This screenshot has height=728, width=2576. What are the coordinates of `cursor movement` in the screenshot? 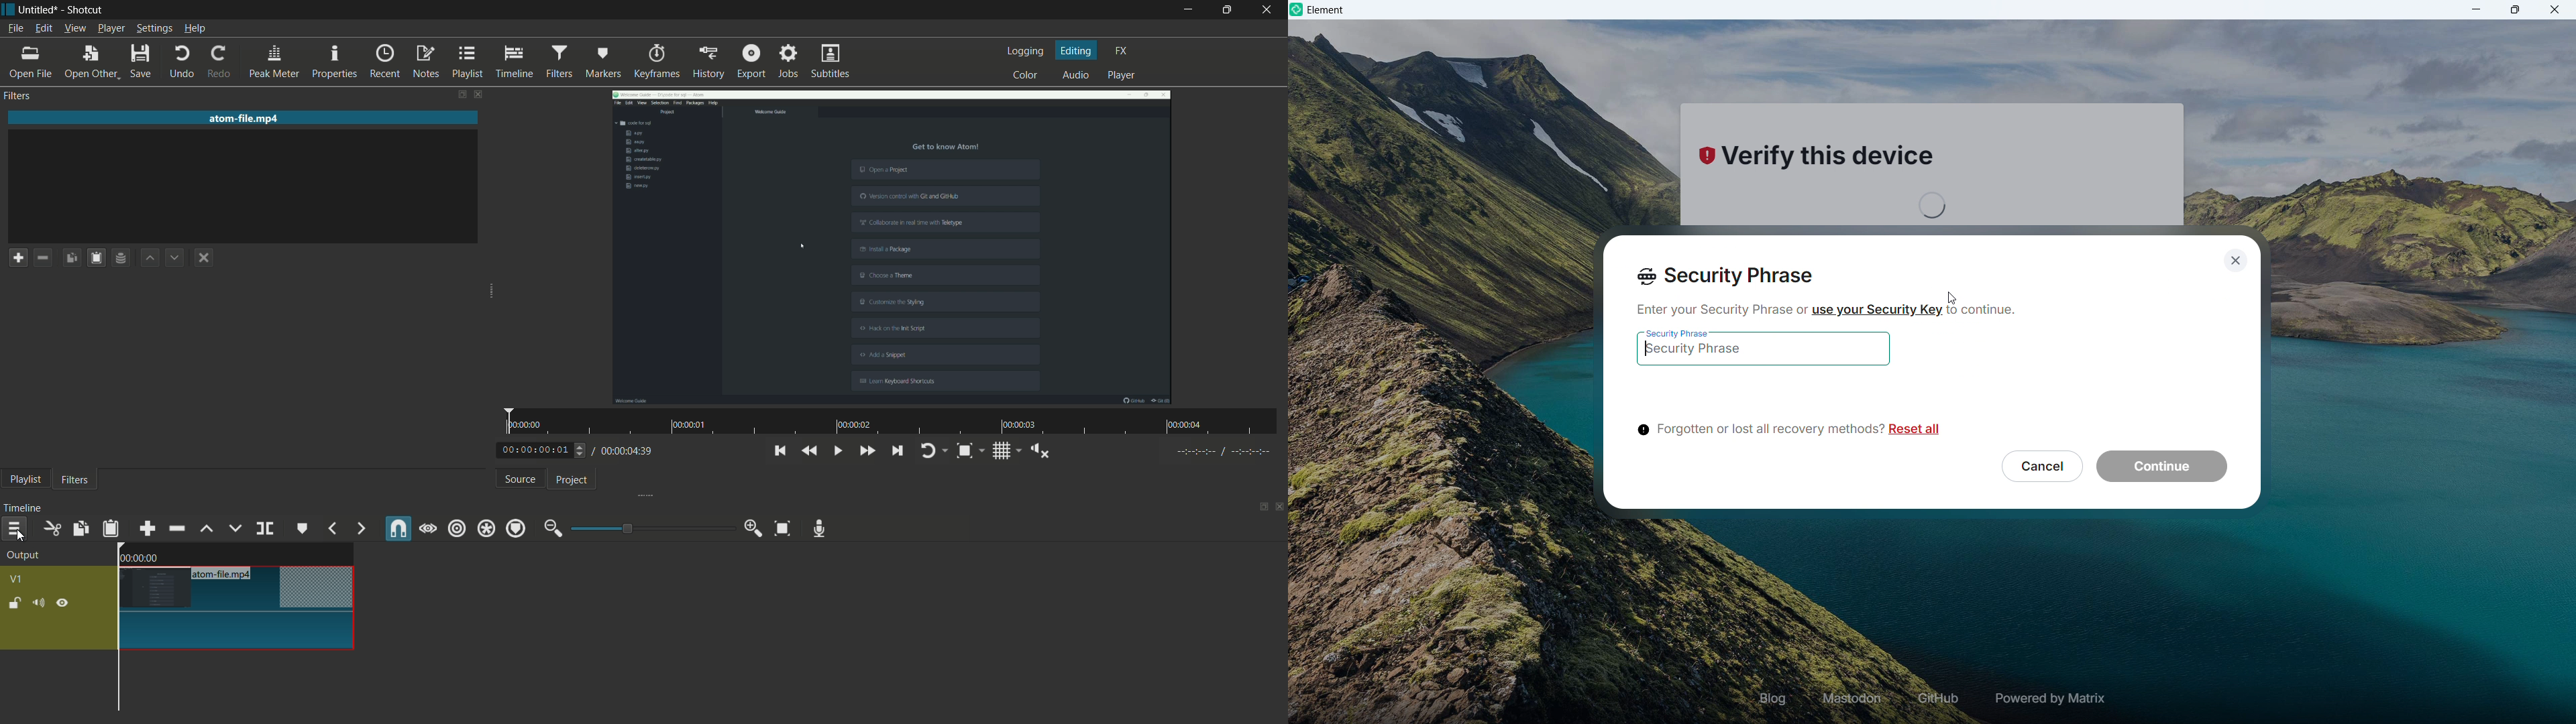 It's located at (1955, 298).